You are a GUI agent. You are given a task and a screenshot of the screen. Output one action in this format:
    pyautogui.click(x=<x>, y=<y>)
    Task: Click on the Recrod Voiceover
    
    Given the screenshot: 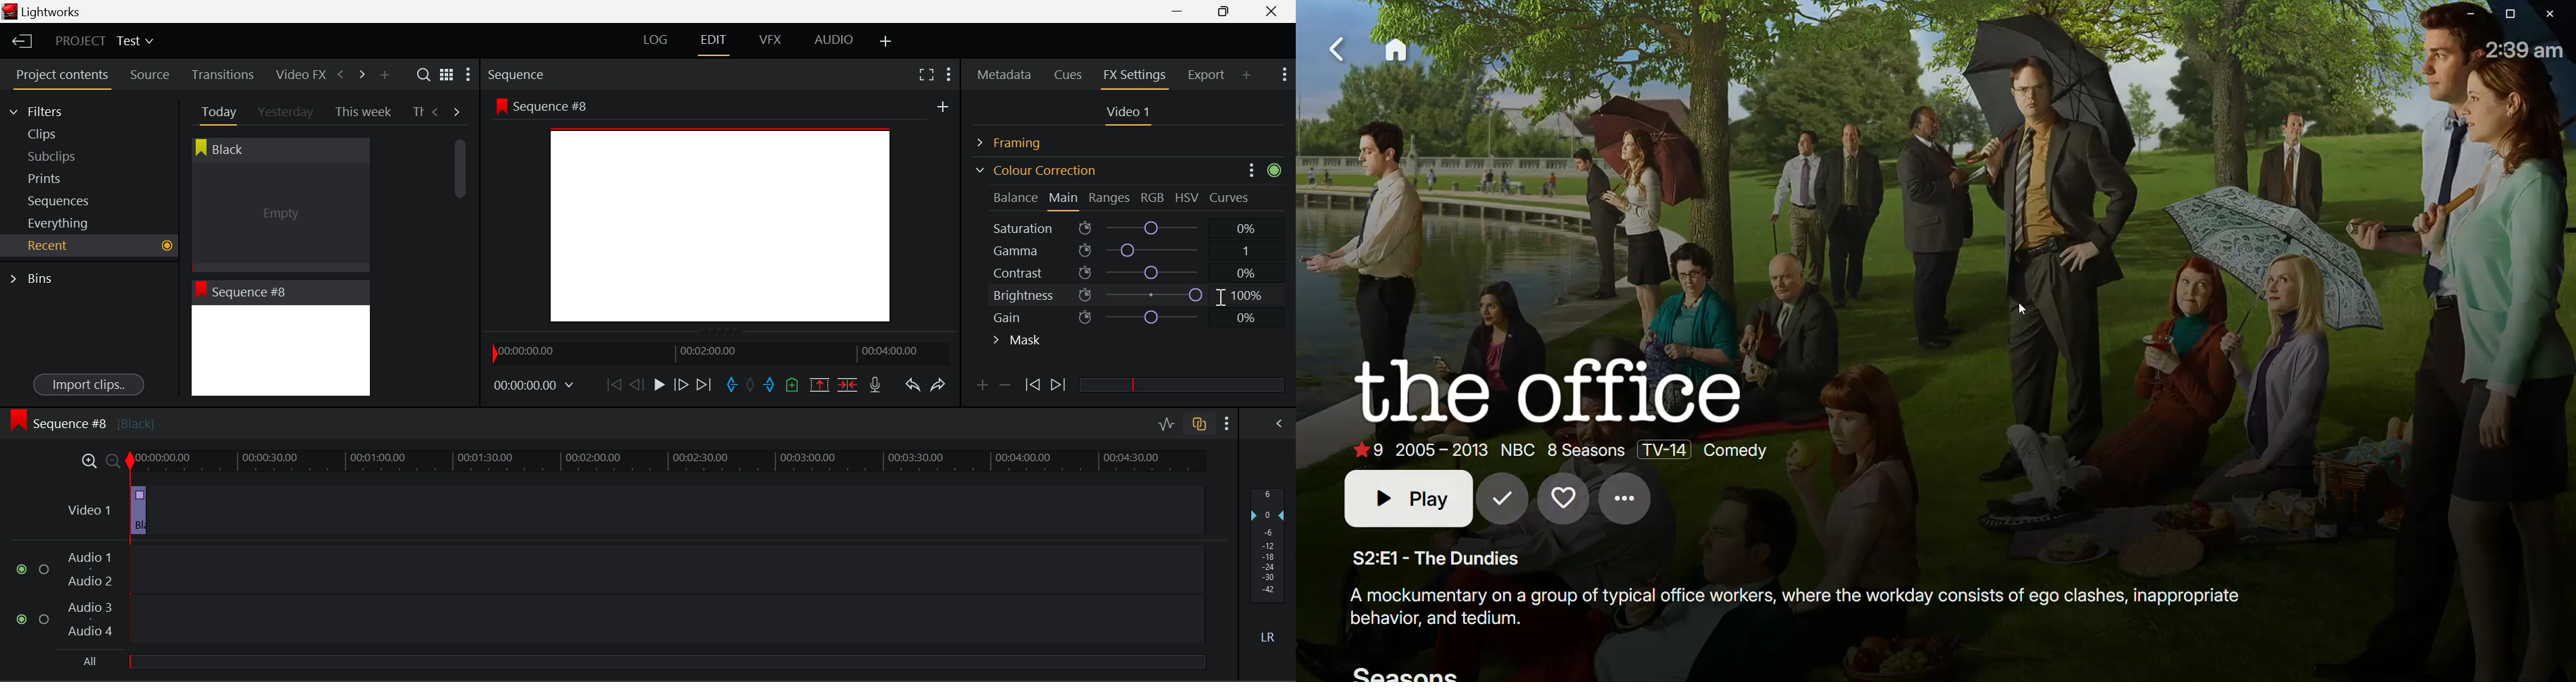 What is the action you would take?
    pyautogui.click(x=875, y=384)
    